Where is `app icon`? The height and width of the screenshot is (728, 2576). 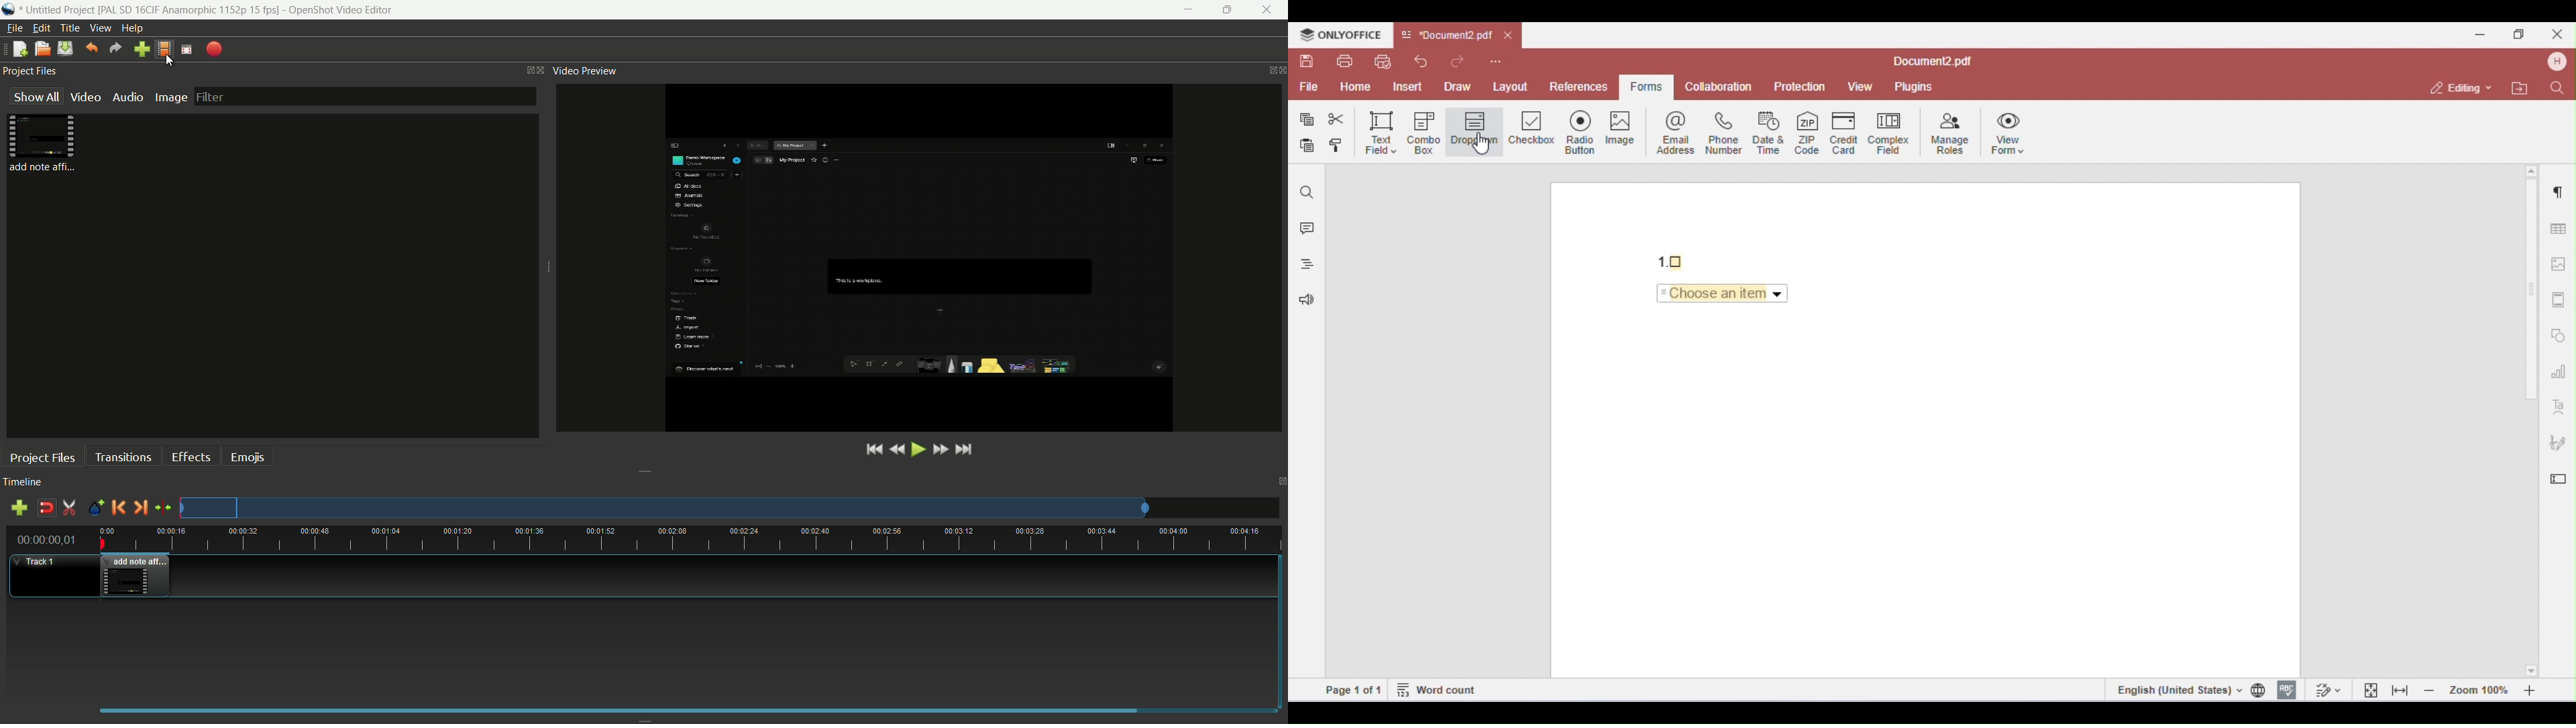
app icon is located at coordinates (11, 9).